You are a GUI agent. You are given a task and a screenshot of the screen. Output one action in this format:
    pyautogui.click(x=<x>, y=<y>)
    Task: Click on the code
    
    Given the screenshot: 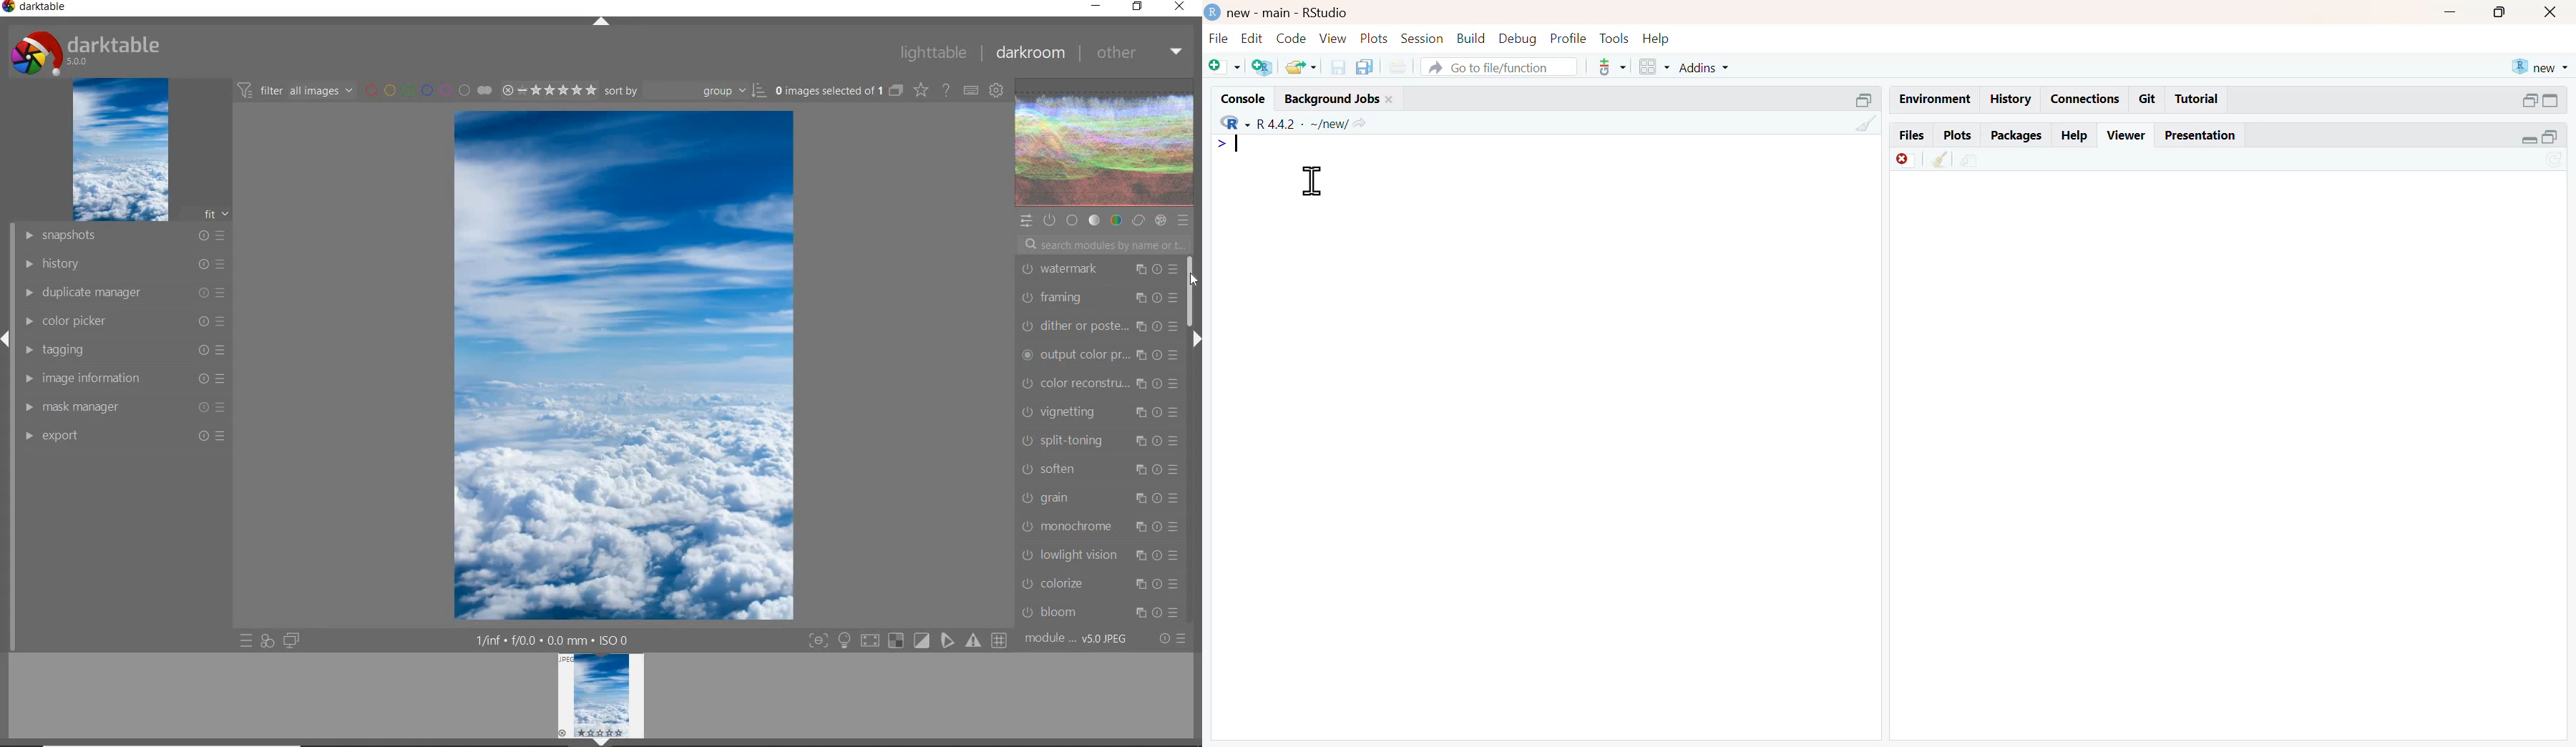 What is the action you would take?
    pyautogui.click(x=1292, y=38)
    